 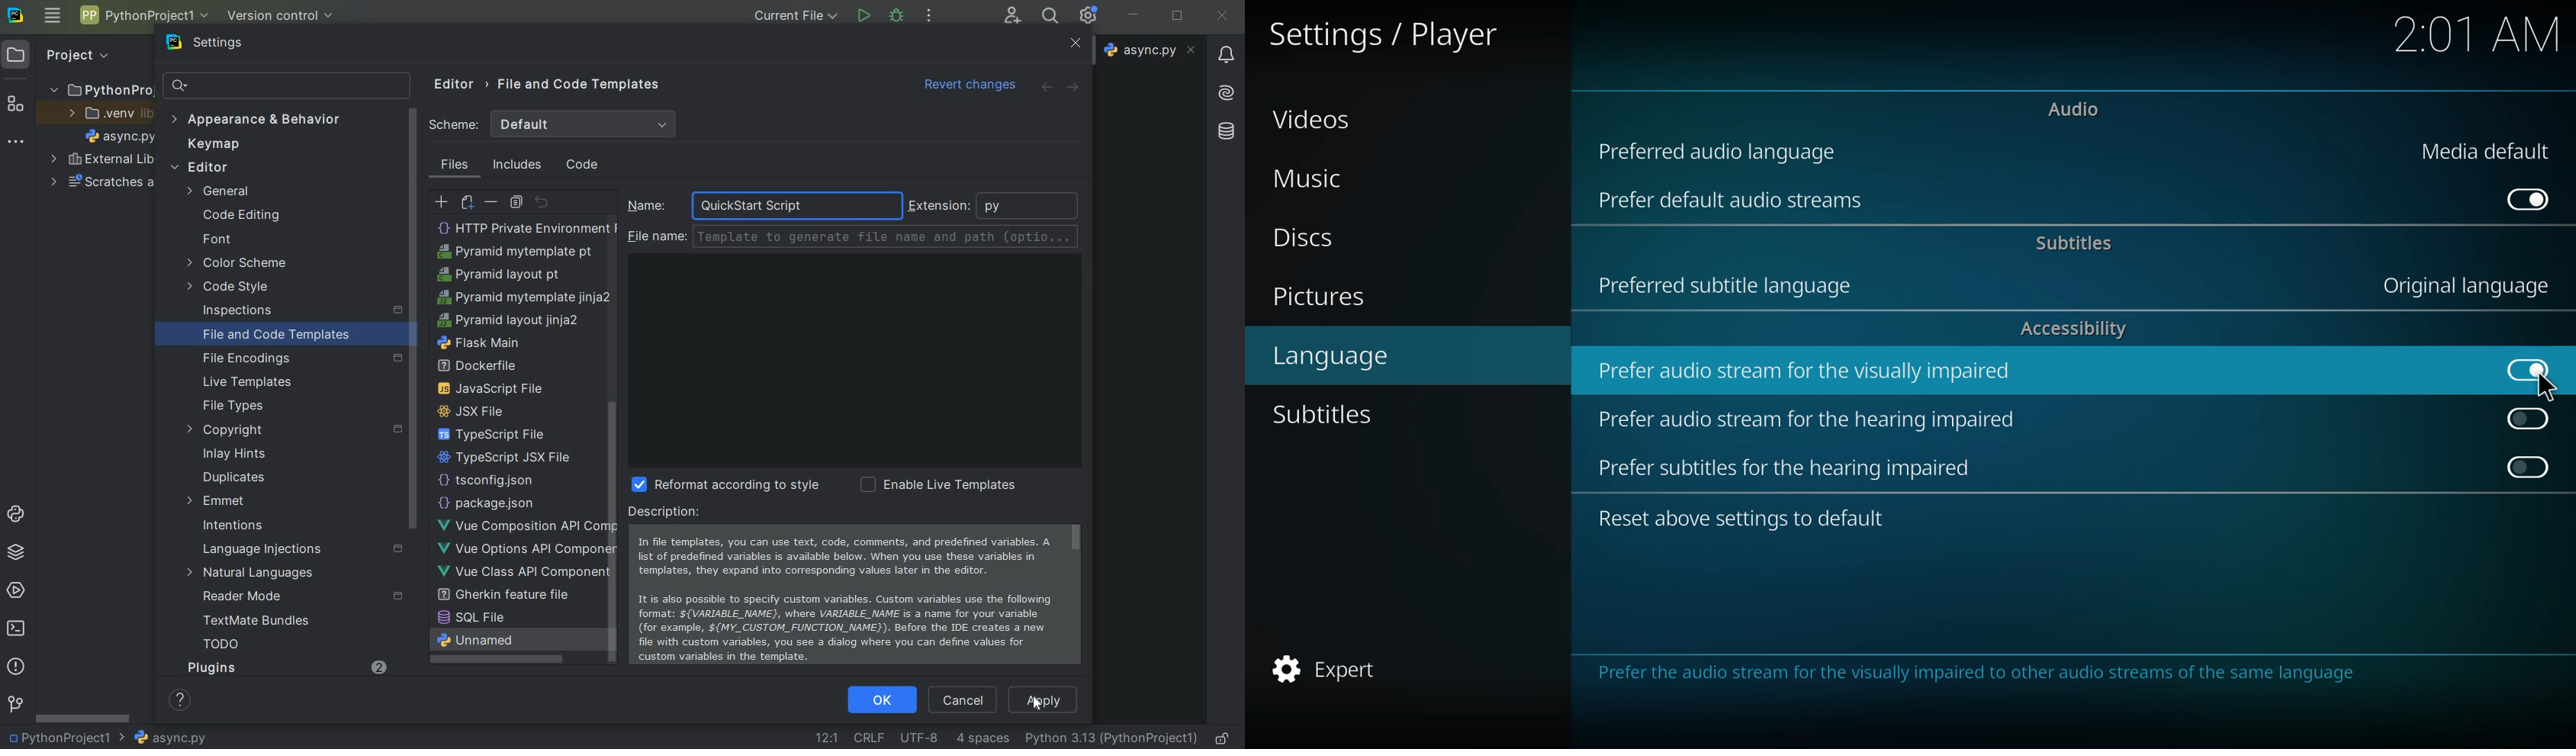 I want to click on project name, so click(x=66, y=739).